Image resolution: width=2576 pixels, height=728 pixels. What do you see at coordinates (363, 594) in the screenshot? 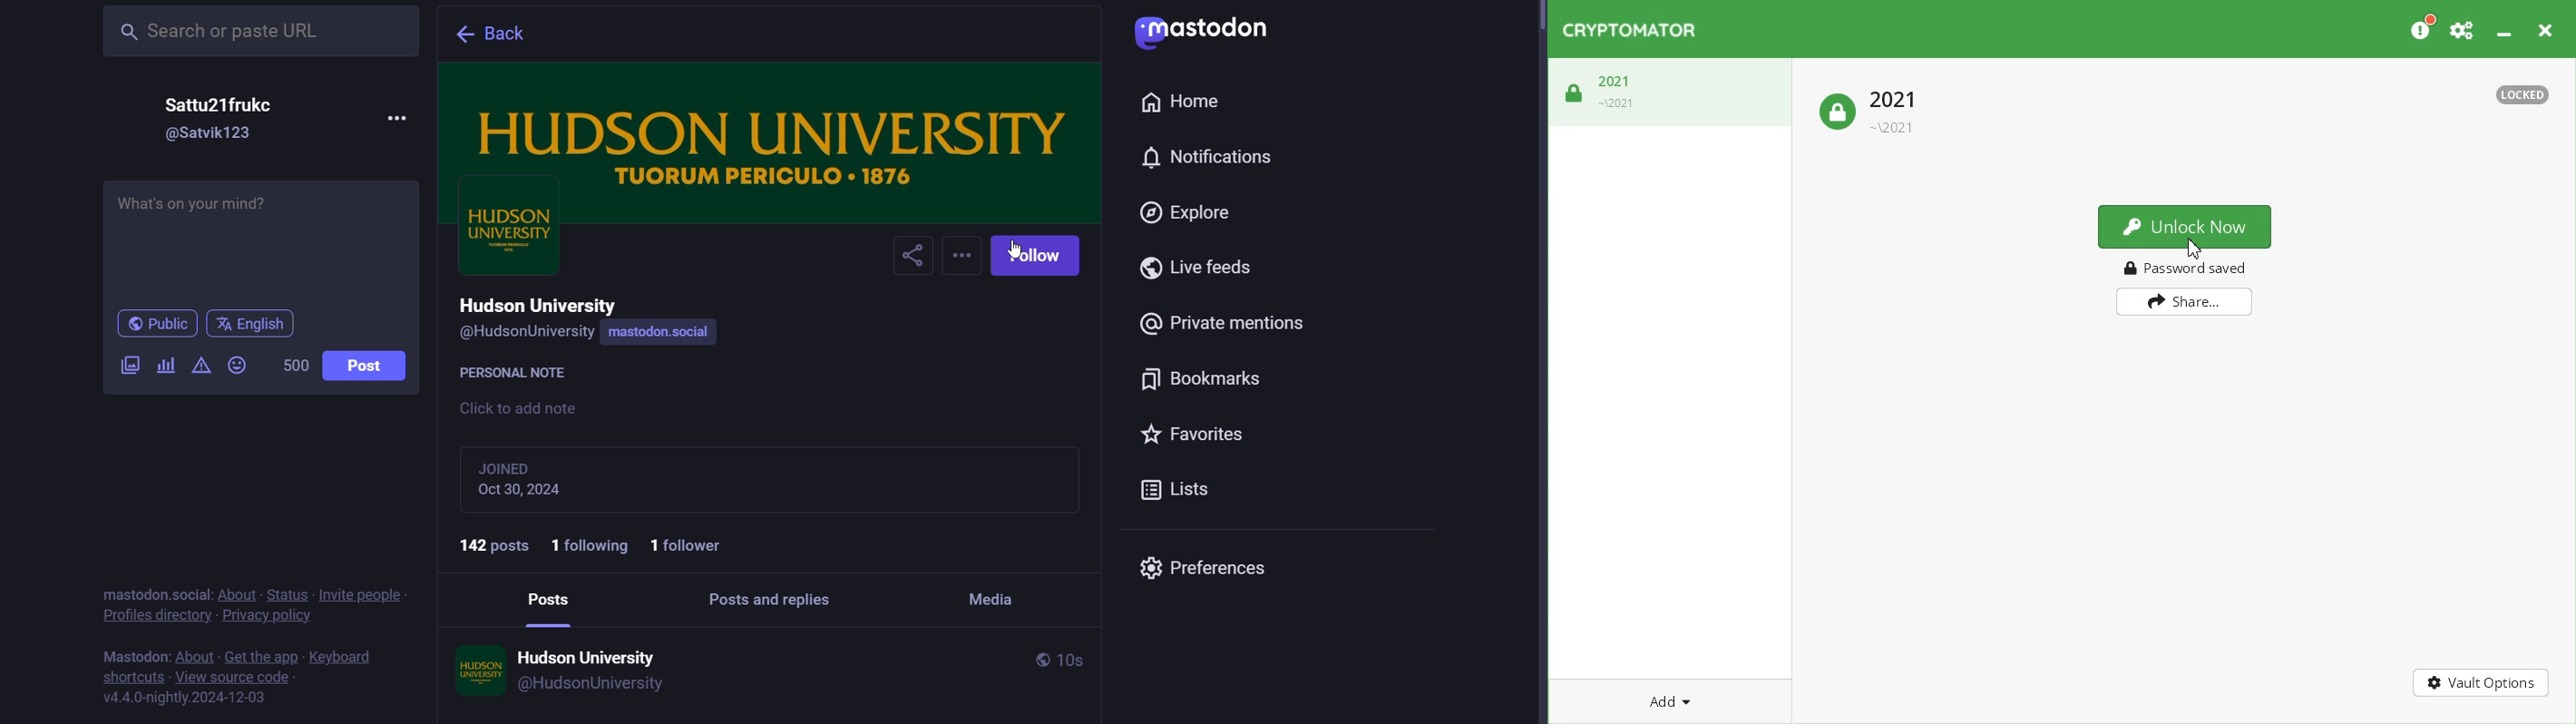
I see `invite people` at bounding box center [363, 594].